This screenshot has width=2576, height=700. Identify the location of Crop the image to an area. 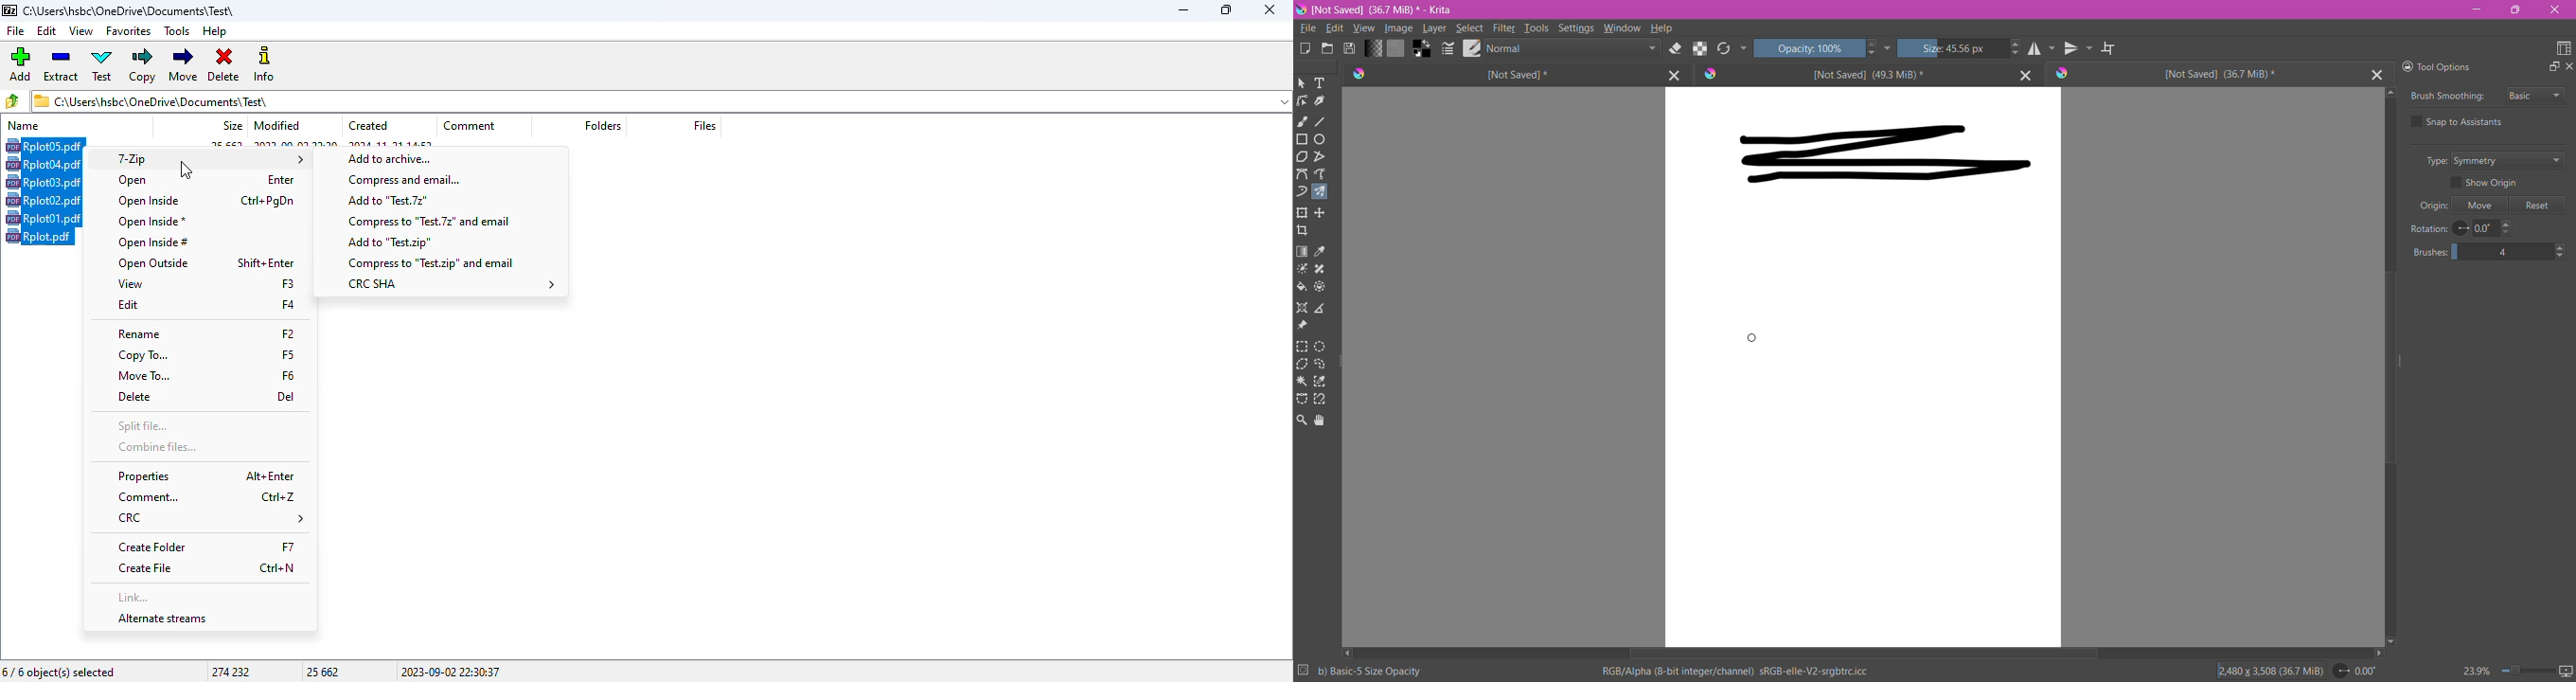
(1303, 231).